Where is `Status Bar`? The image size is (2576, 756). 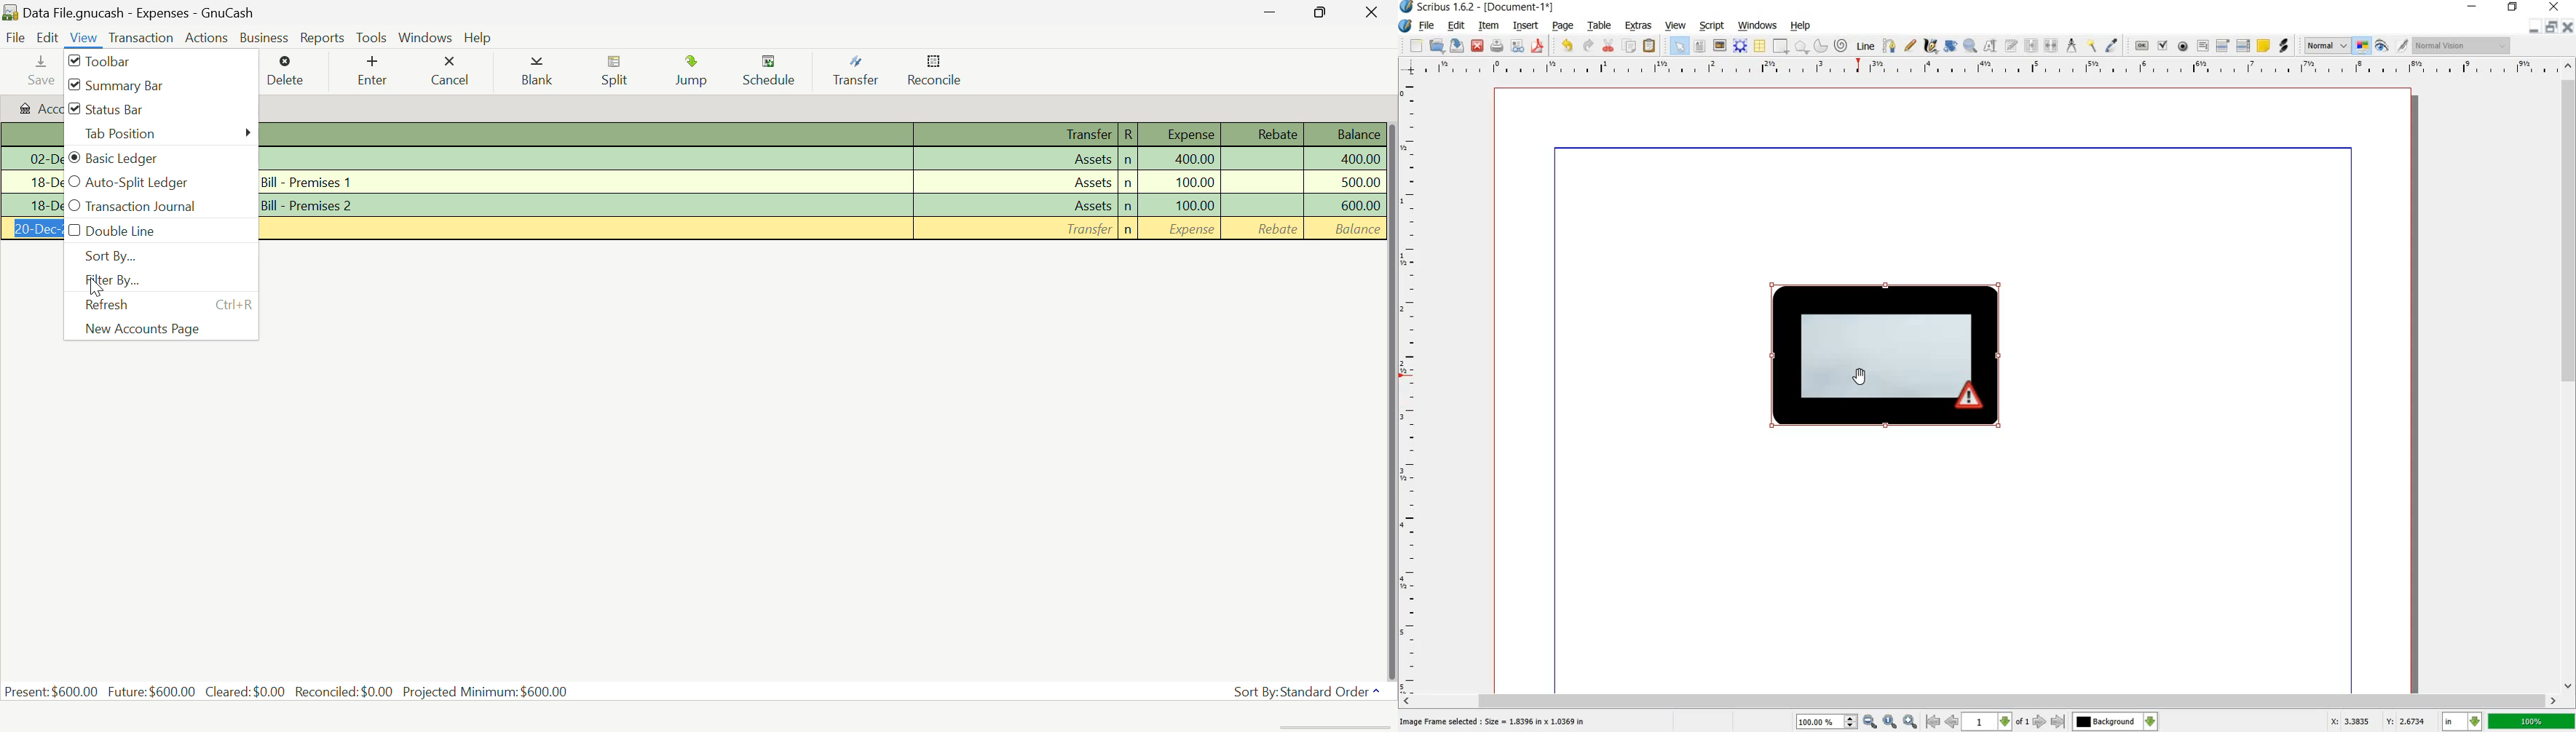
Status Bar is located at coordinates (158, 110).